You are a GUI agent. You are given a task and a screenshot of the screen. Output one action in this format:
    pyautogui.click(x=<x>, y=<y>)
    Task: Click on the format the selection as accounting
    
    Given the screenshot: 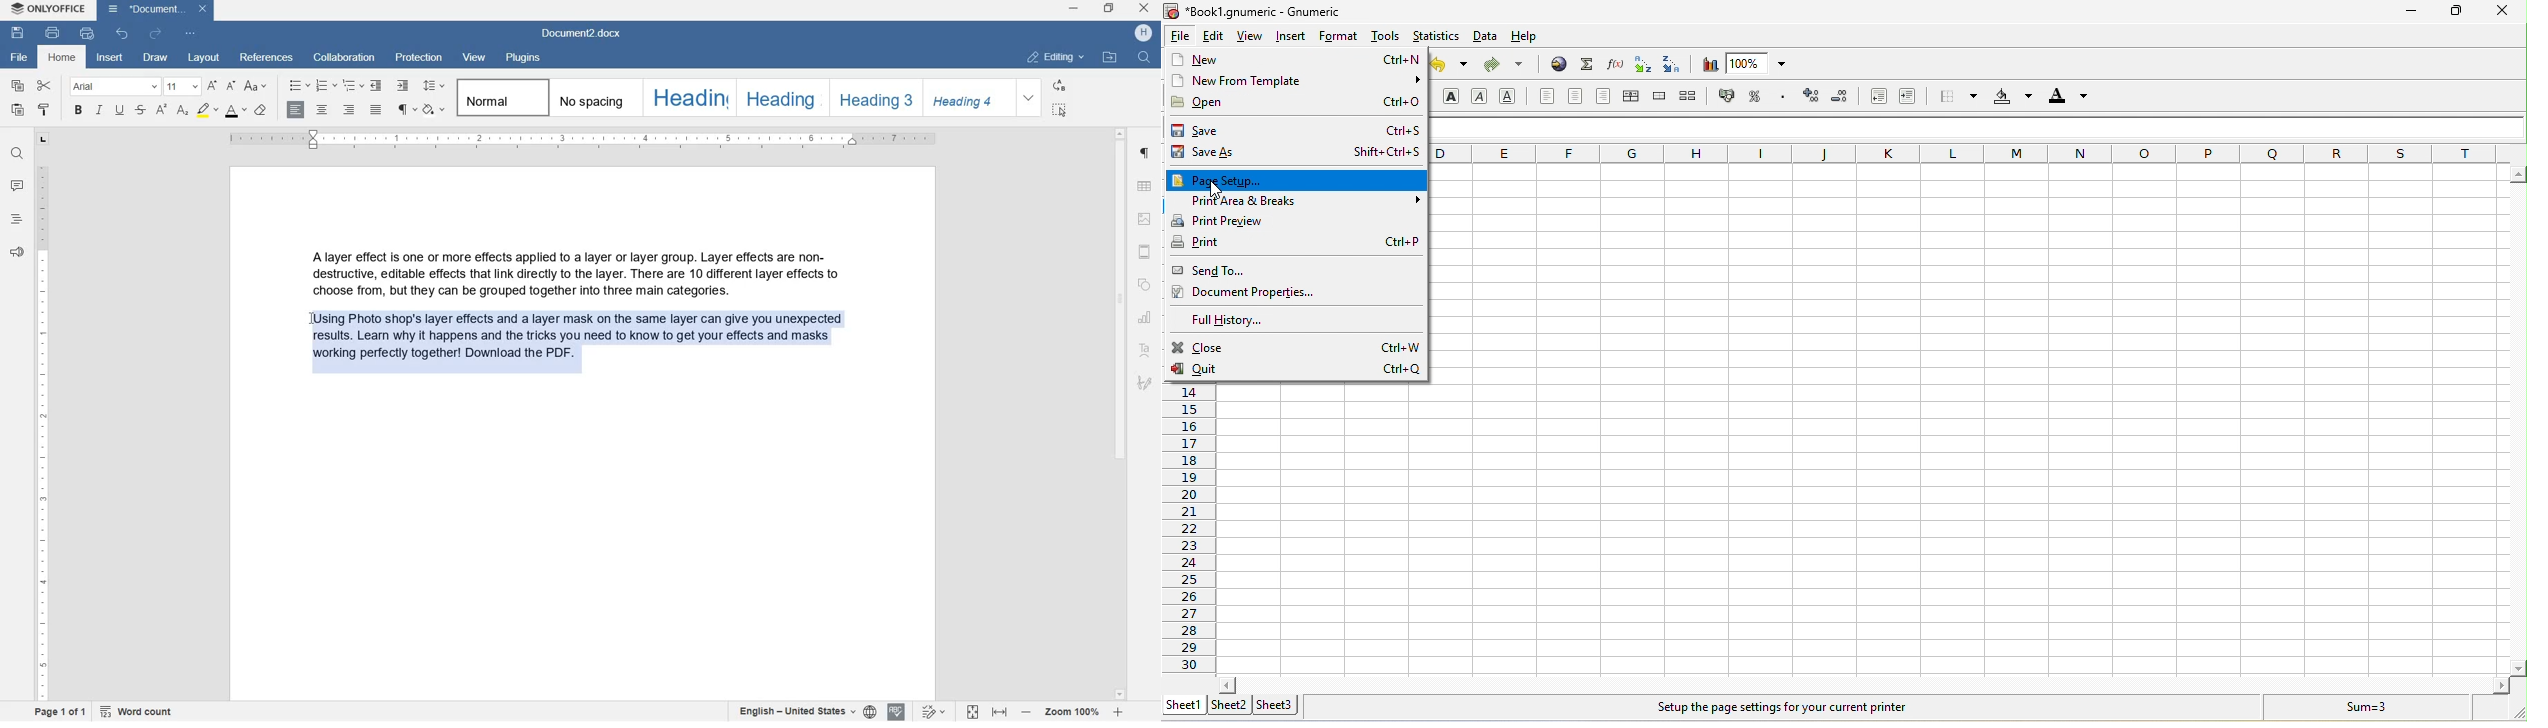 What is the action you would take?
    pyautogui.click(x=1731, y=95)
    